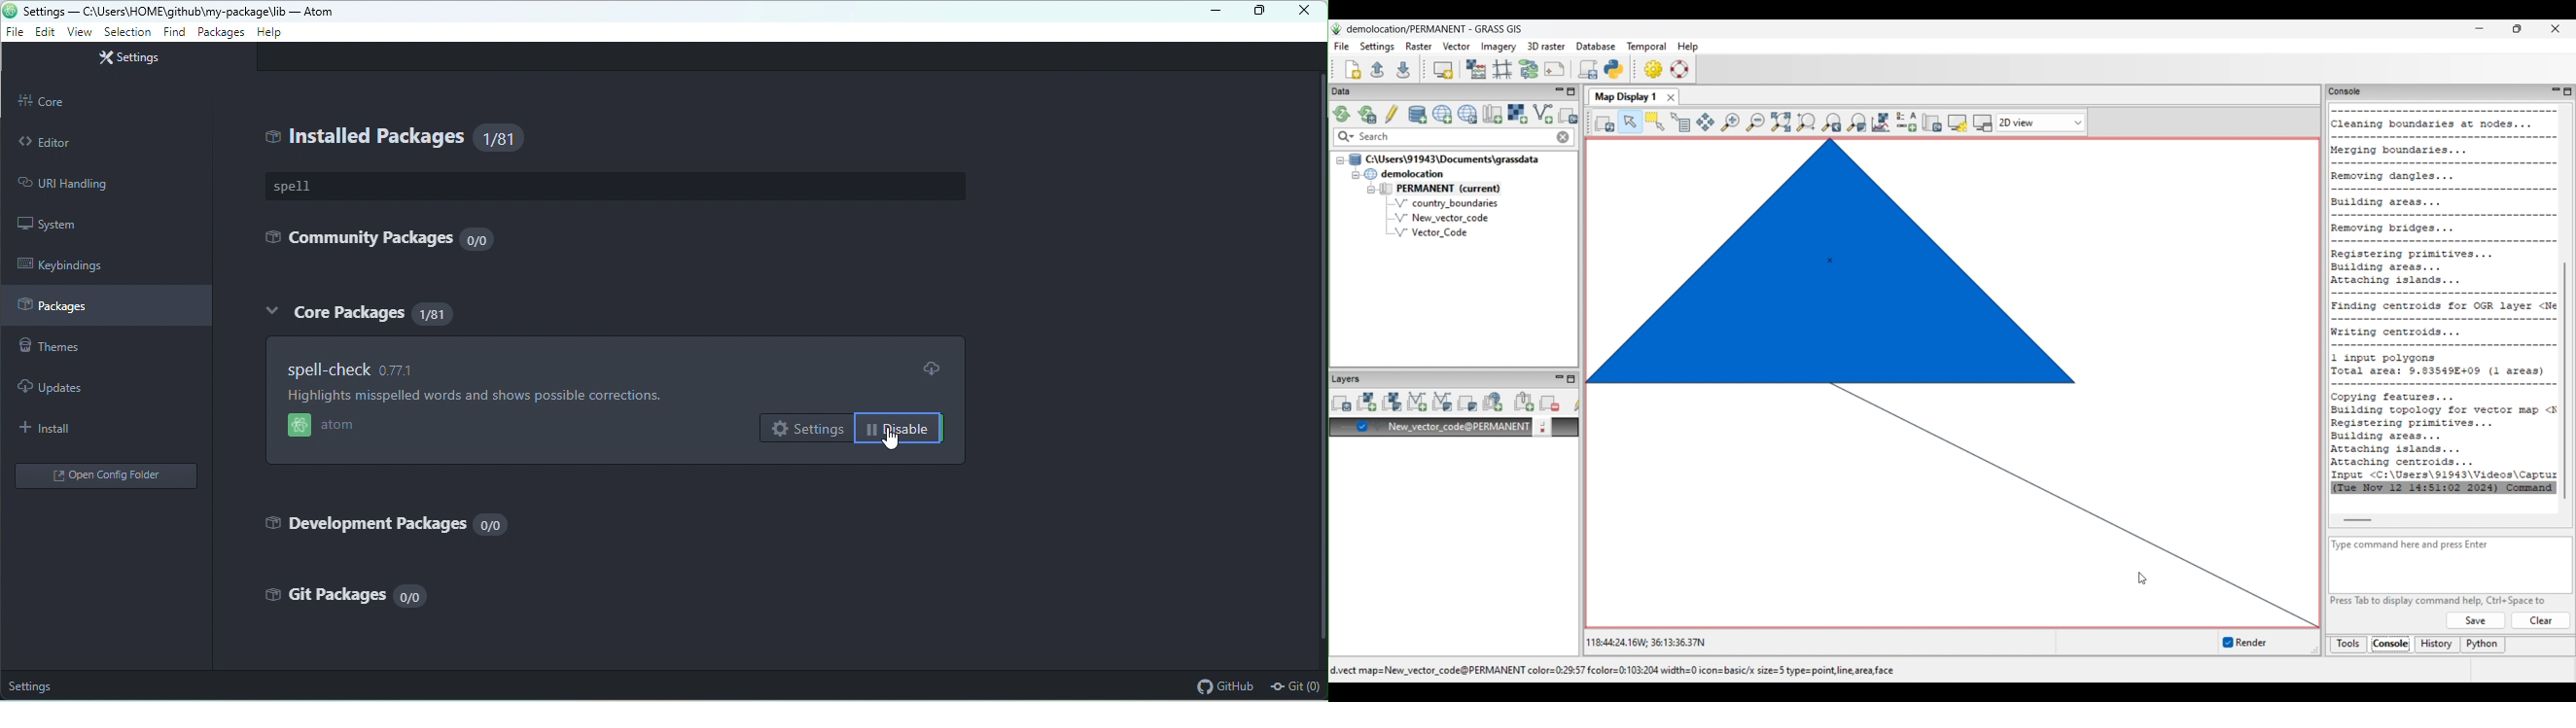 The height and width of the screenshot is (728, 2576). Describe the element at coordinates (15, 33) in the screenshot. I see `file` at that location.